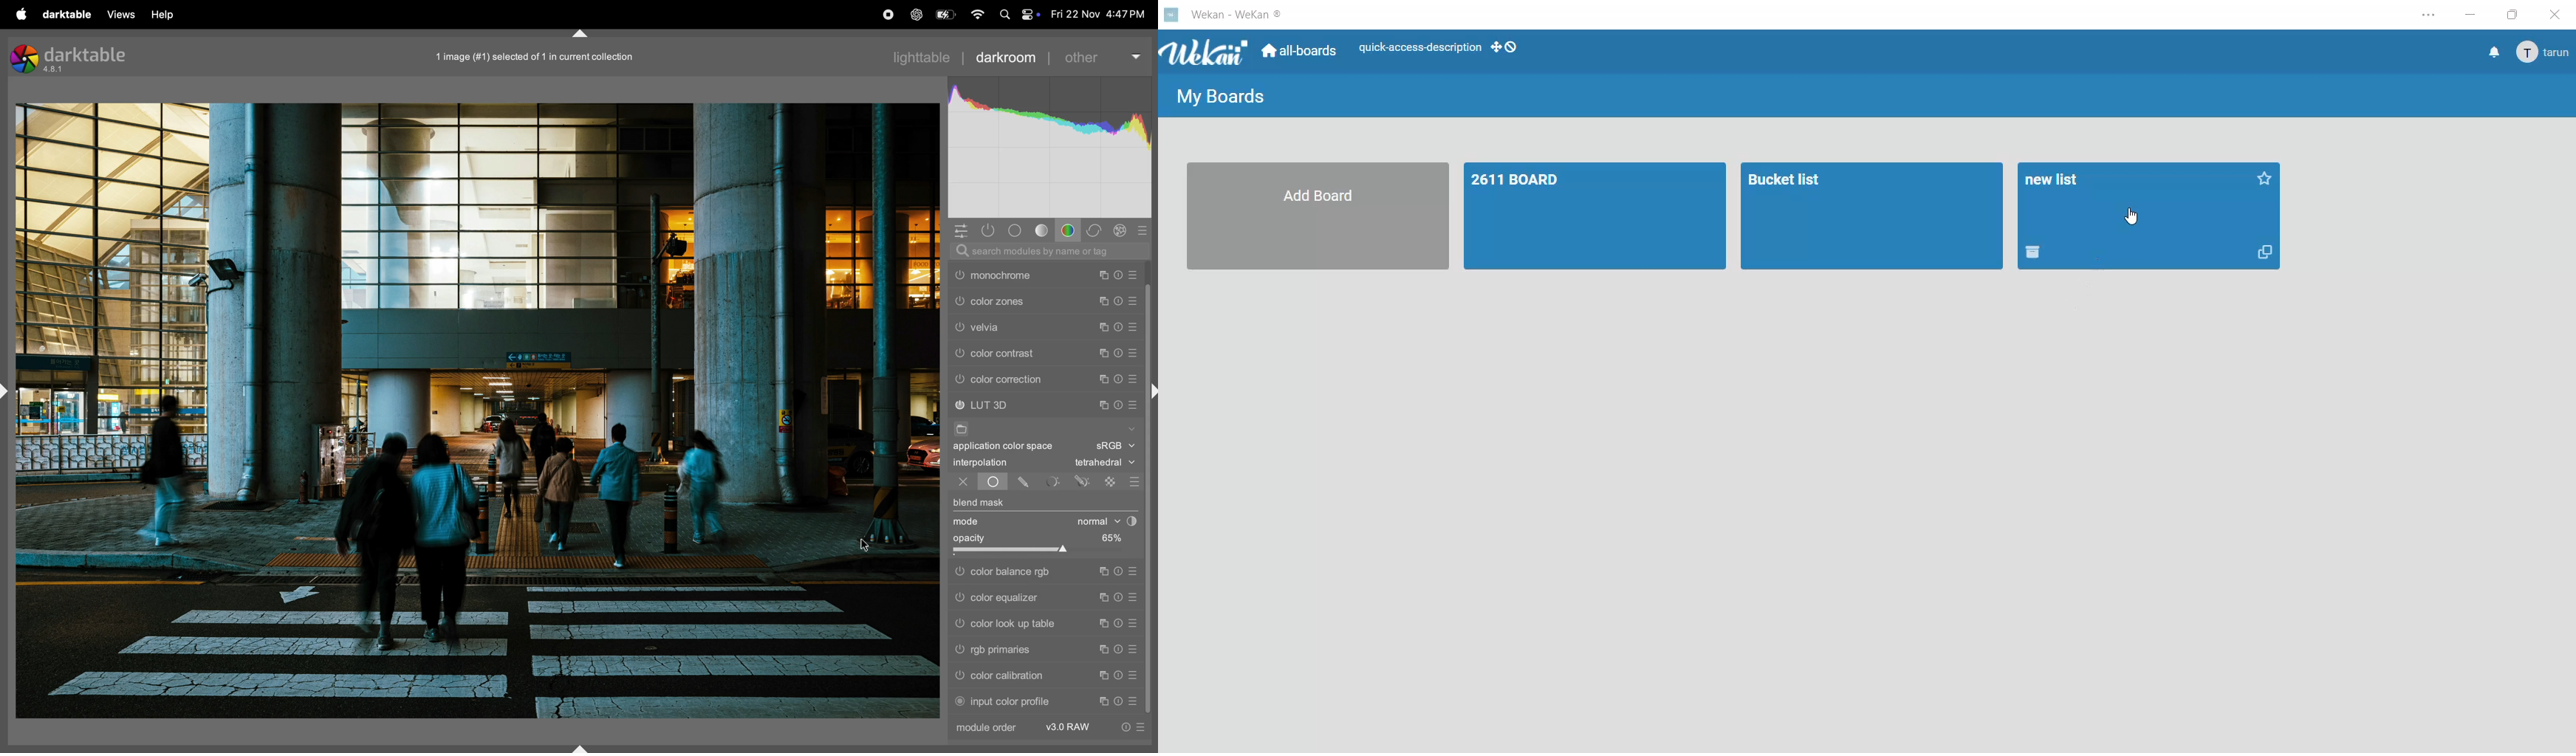 This screenshot has height=756, width=2576. What do you see at coordinates (1104, 350) in the screenshot?
I see `multiple intance actions` at bounding box center [1104, 350].